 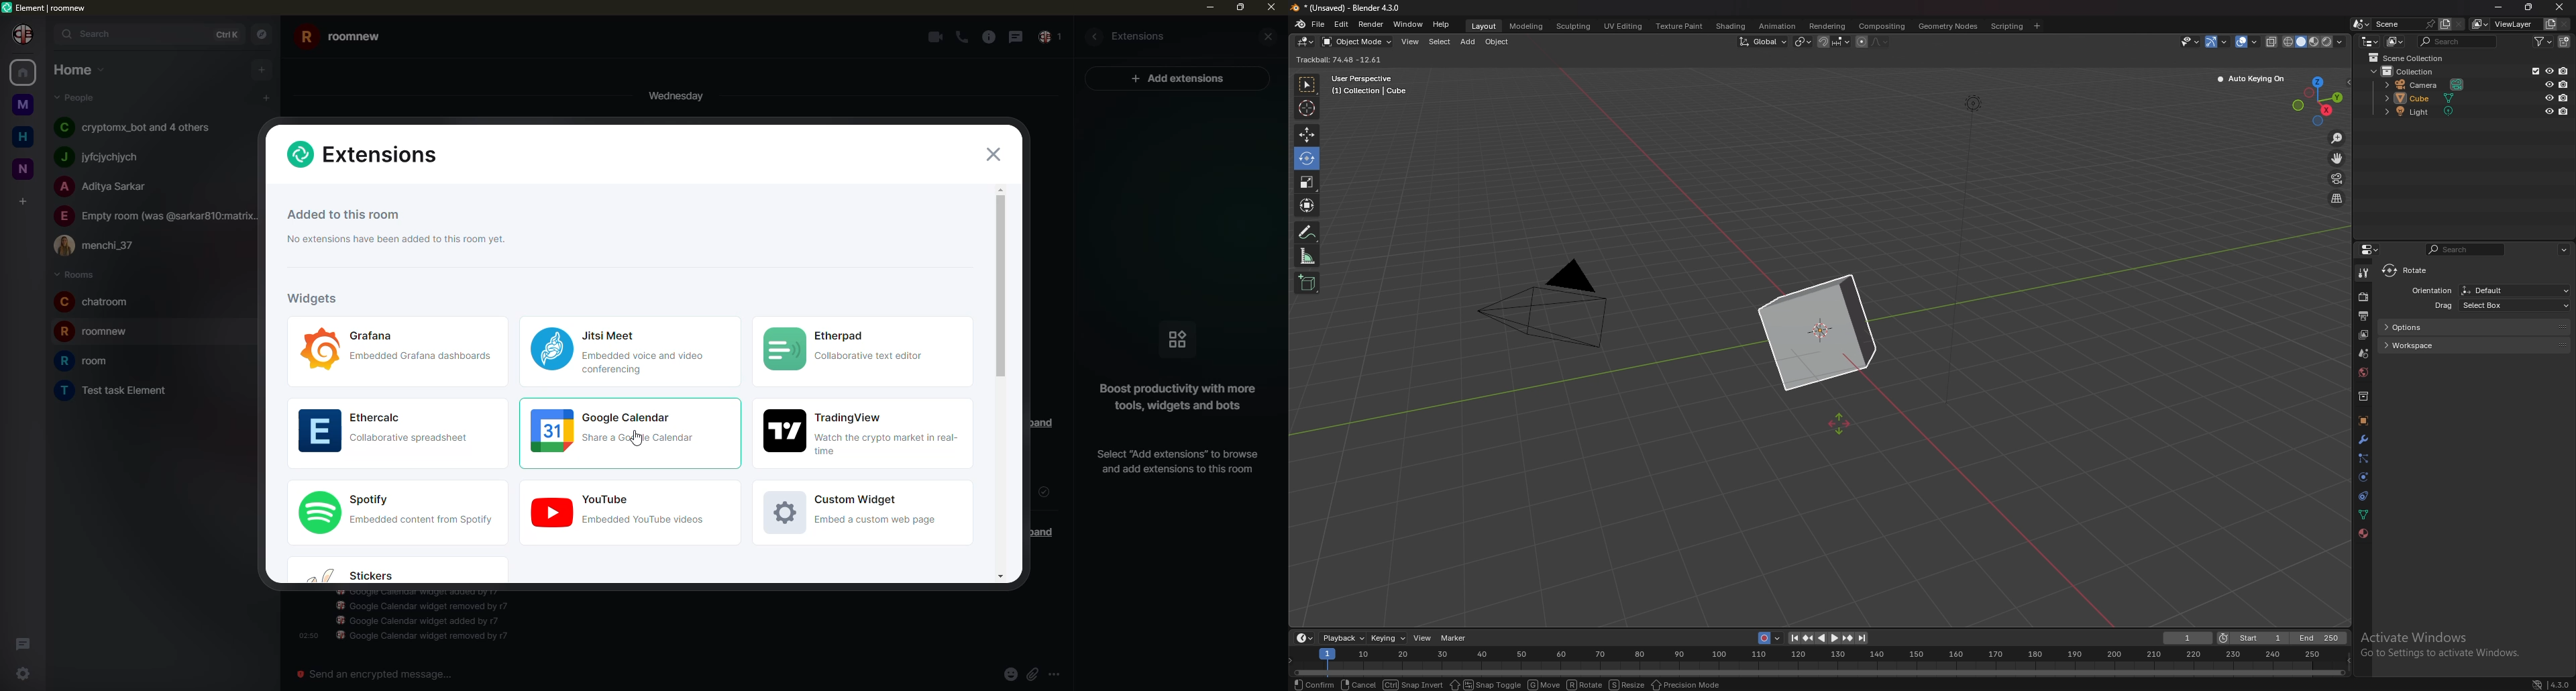 What do you see at coordinates (2253, 638) in the screenshot?
I see `start` at bounding box center [2253, 638].